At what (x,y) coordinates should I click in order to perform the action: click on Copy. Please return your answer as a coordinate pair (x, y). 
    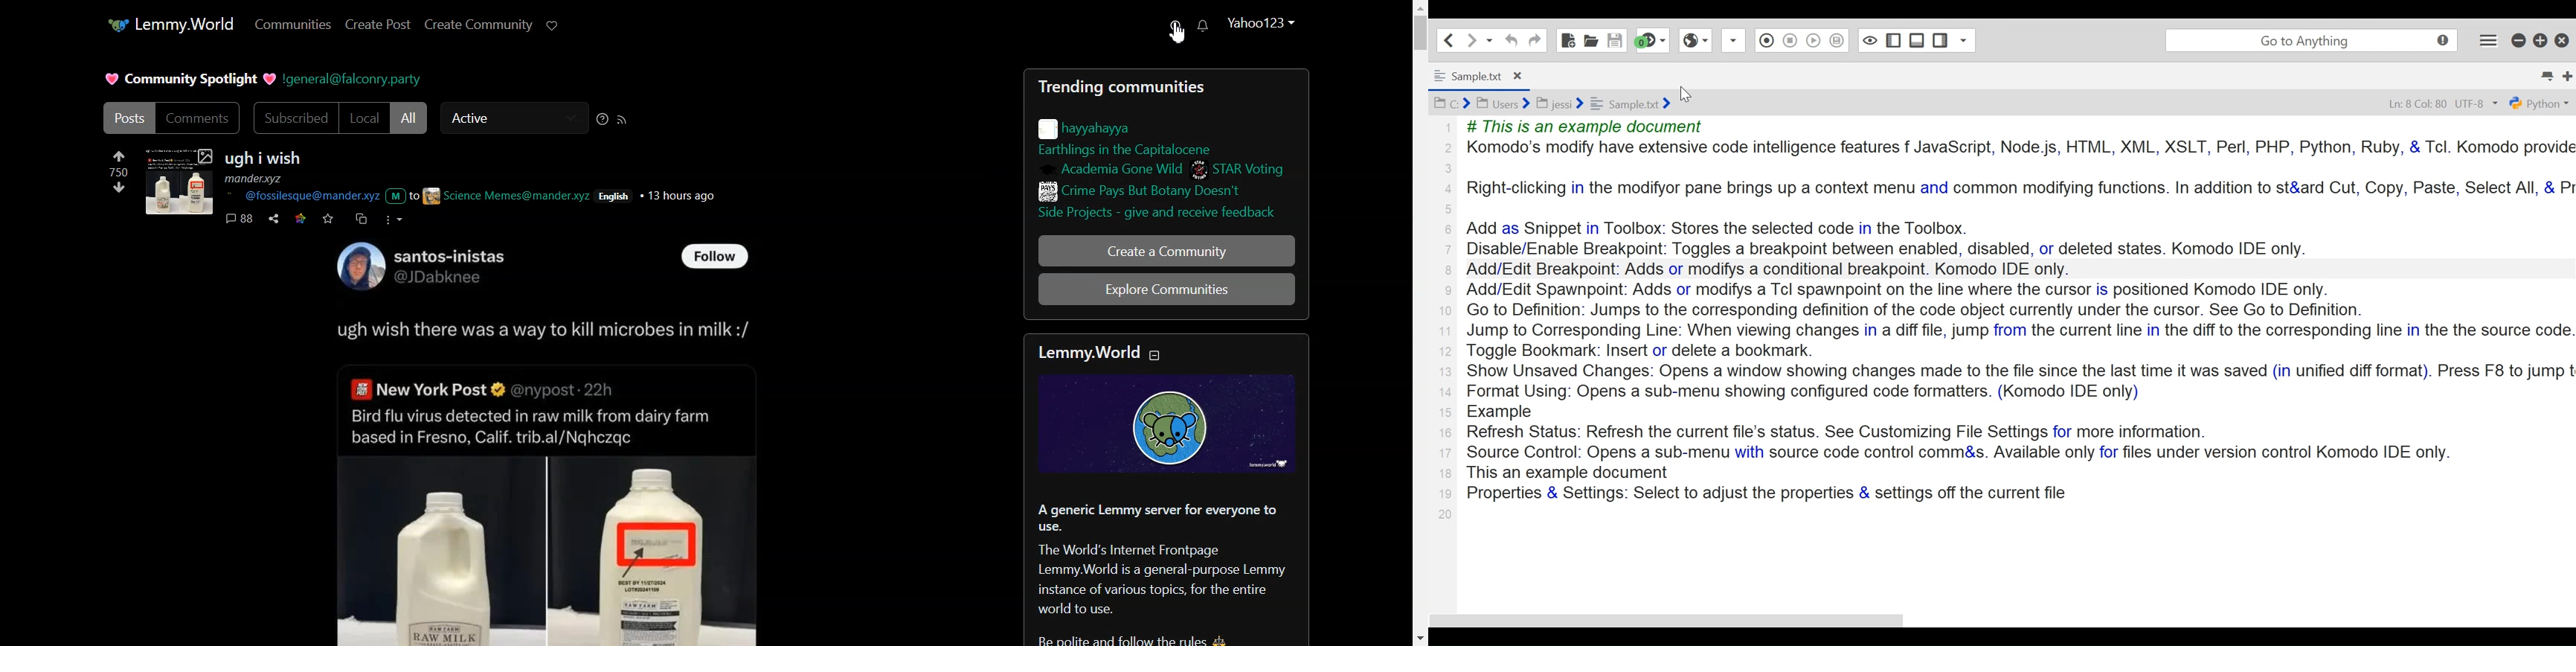
    Looking at the image, I should click on (362, 218).